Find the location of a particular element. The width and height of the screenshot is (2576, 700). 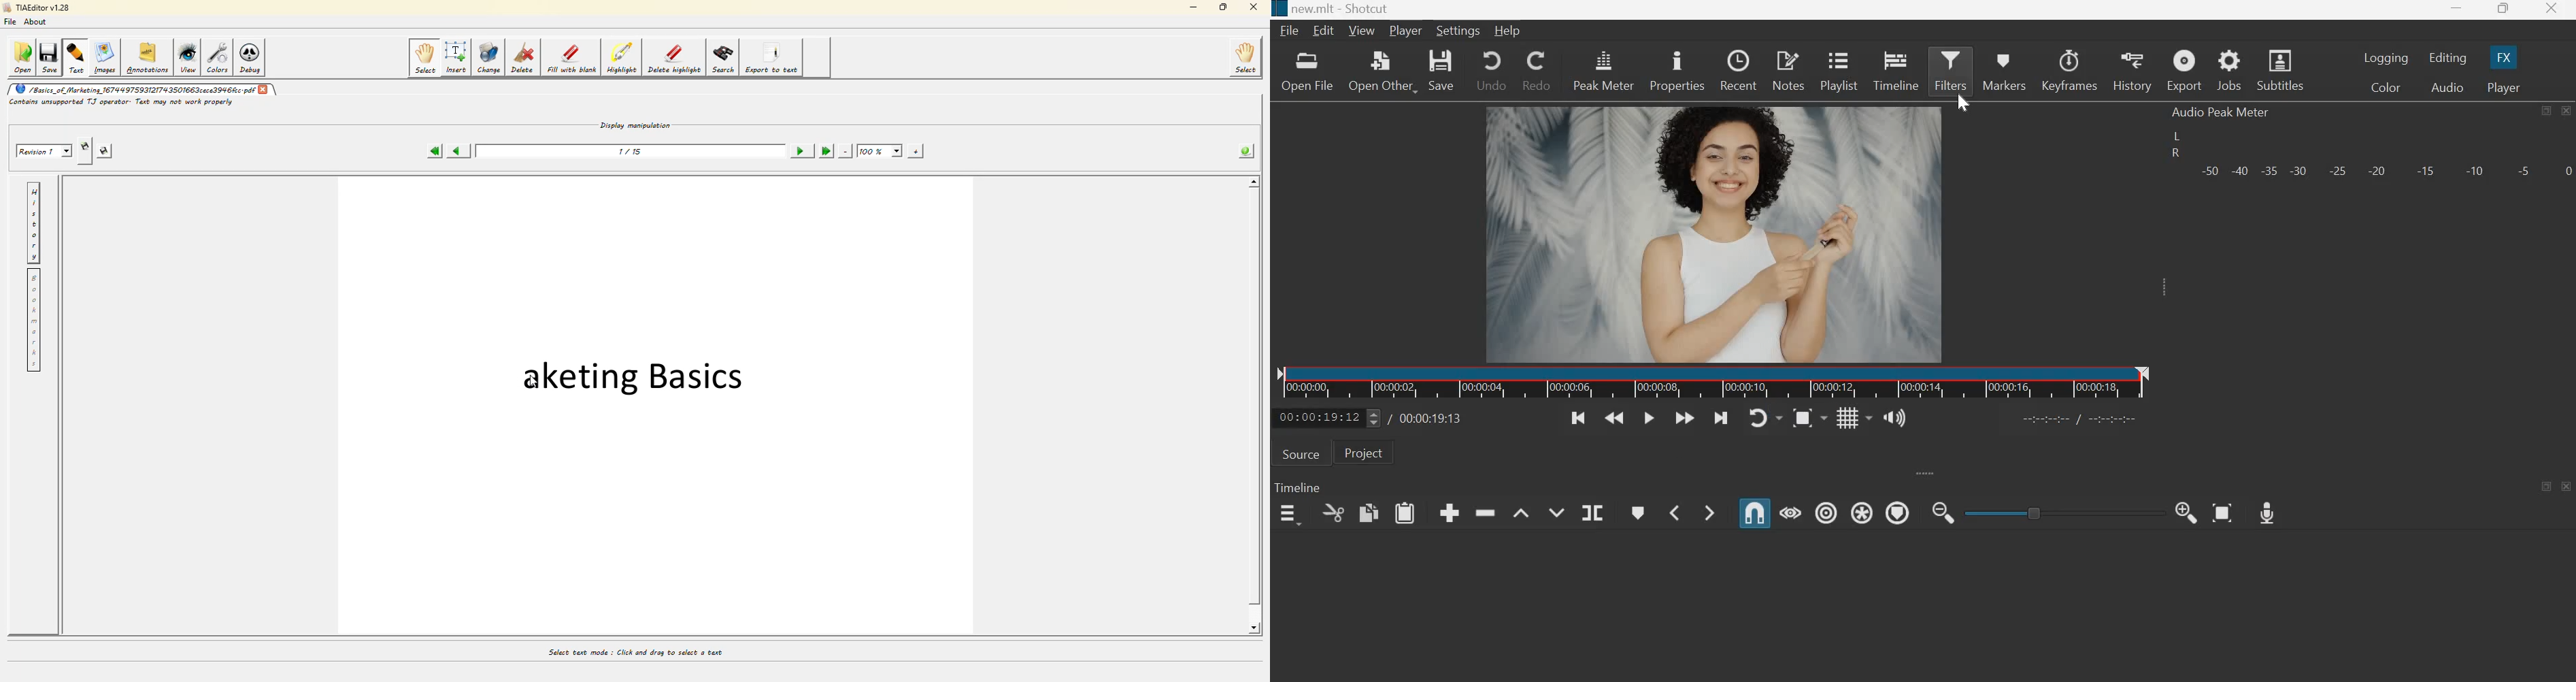

history is located at coordinates (2131, 71).